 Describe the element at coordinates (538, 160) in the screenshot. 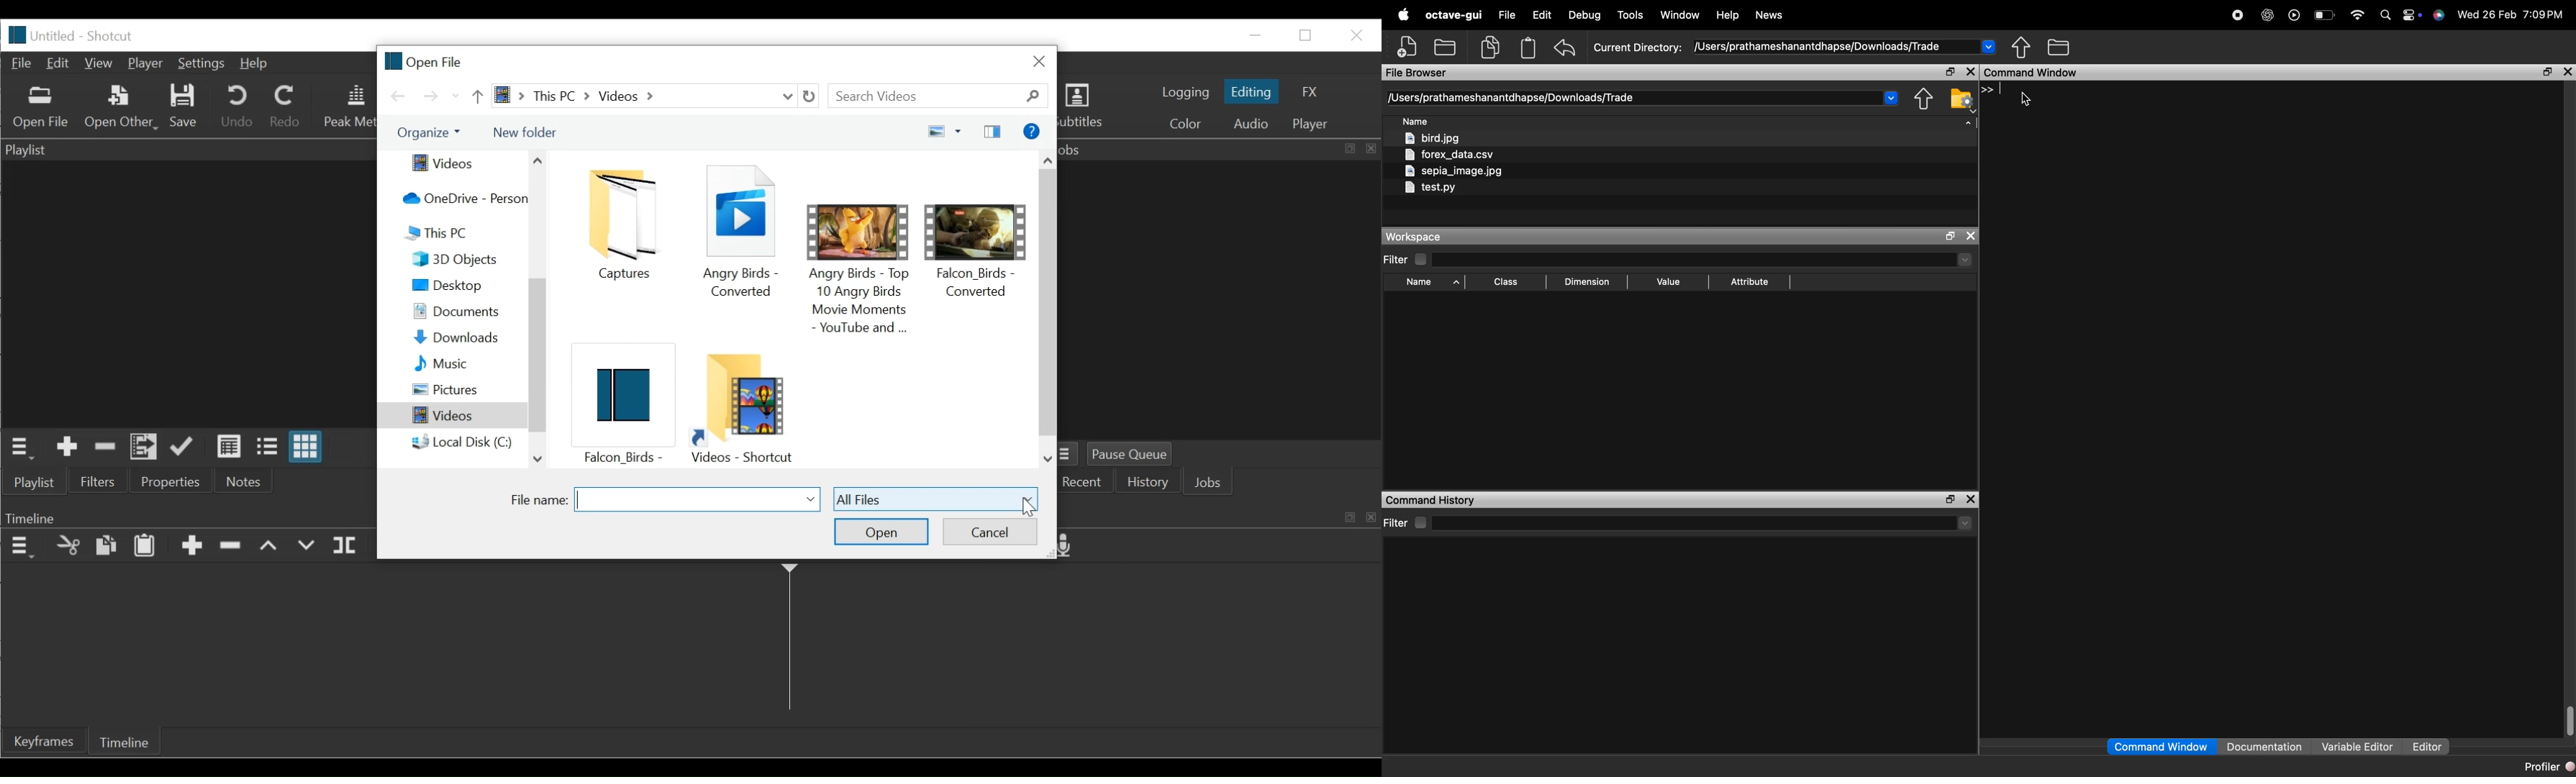

I see `Scroll up` at that location.